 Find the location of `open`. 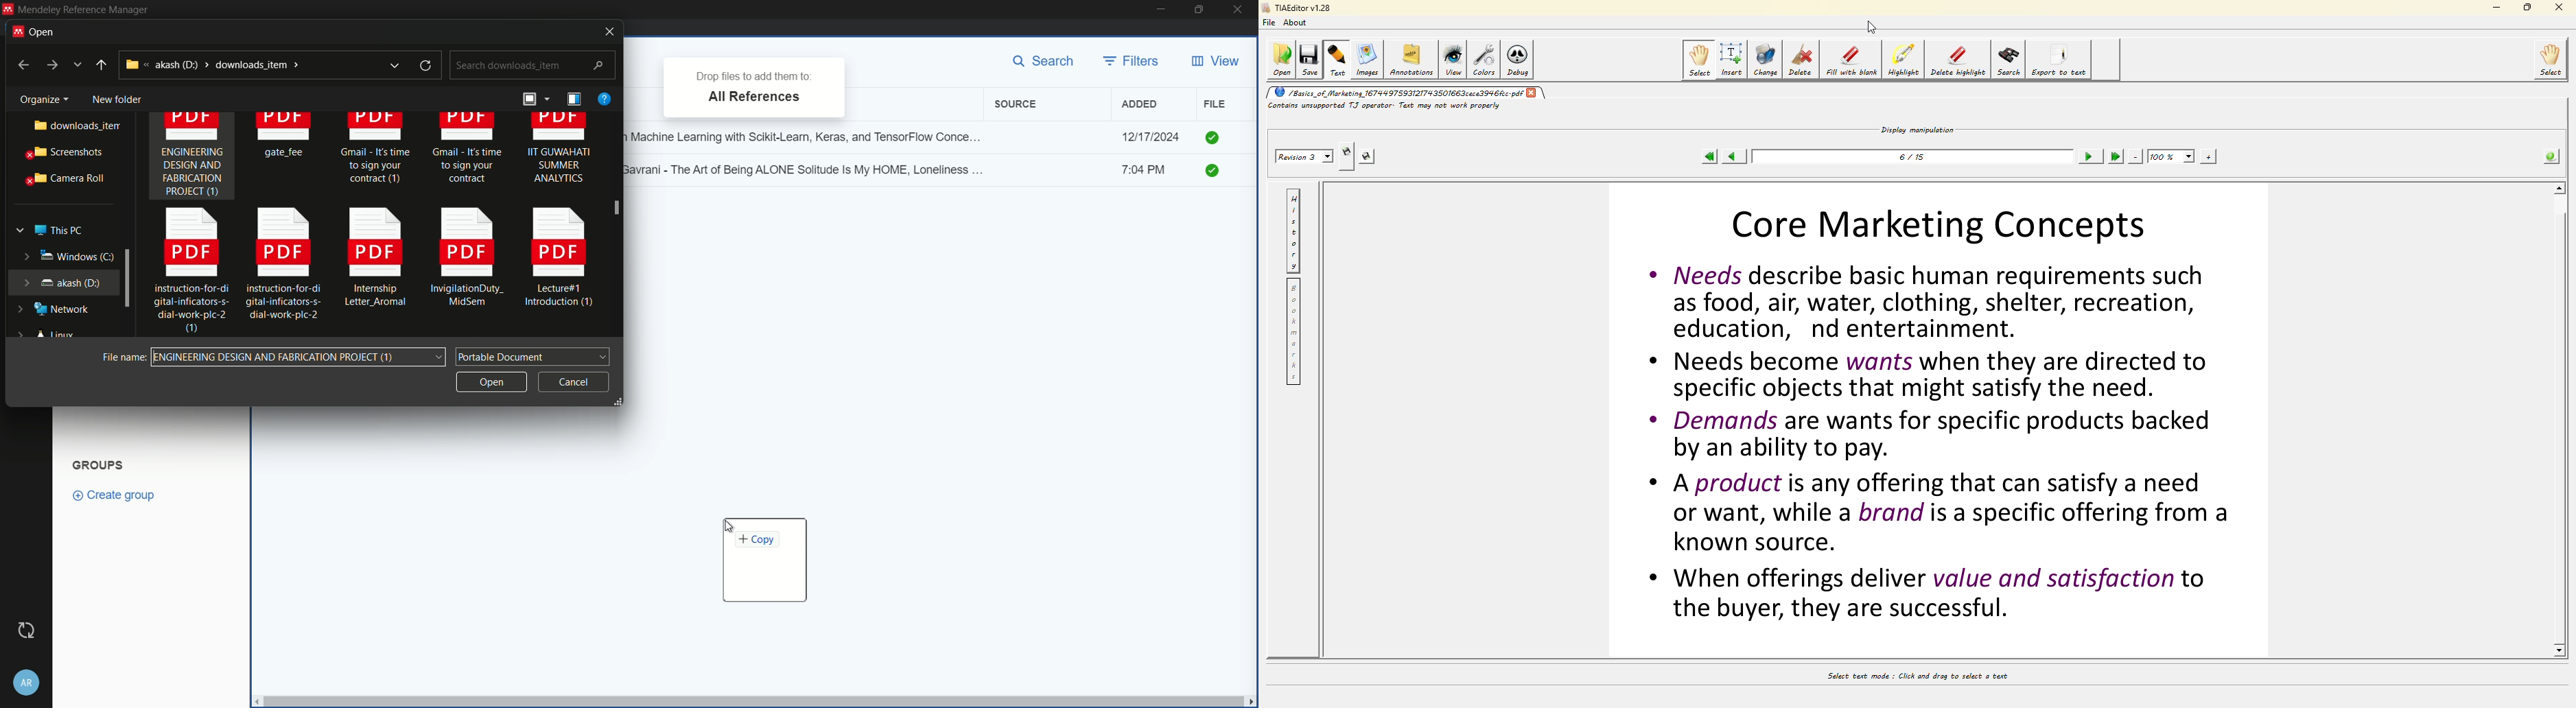

open is located at coordinates (490, 380).